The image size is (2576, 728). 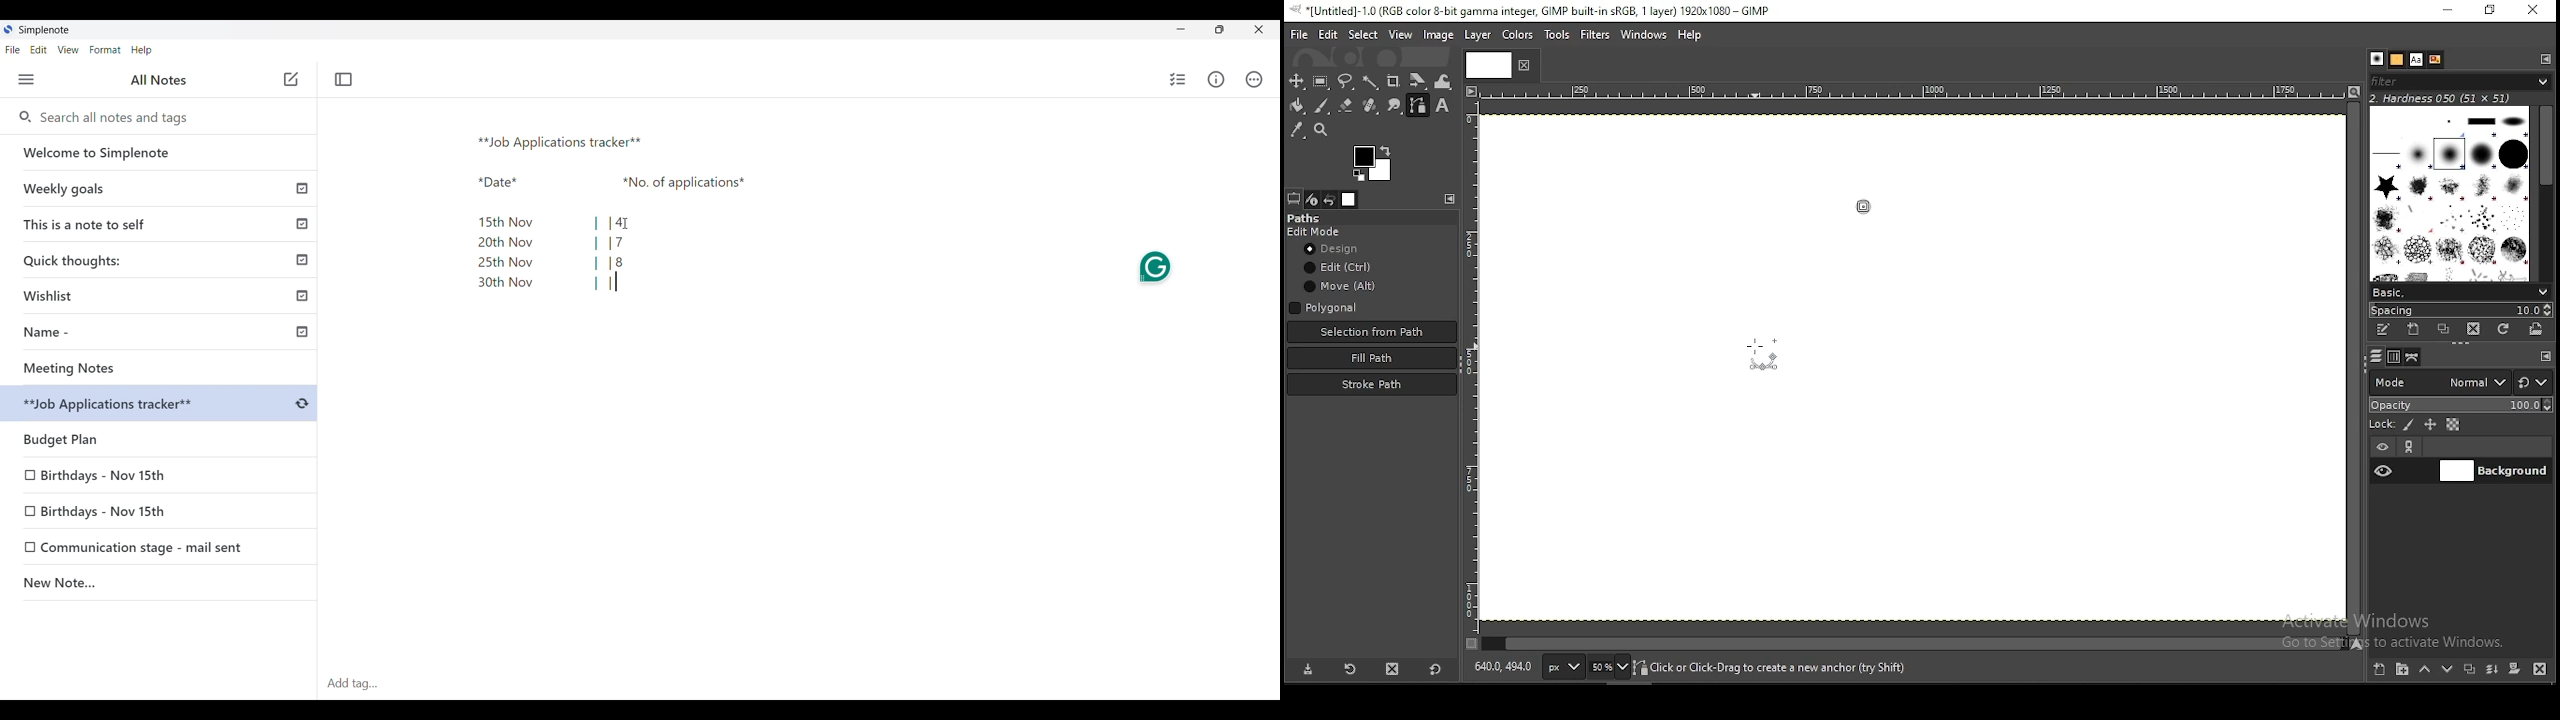 What do you see at coordinates (161, 405) in the screenshot?
I see `Budget Plan` at bounding box center [161, 405].